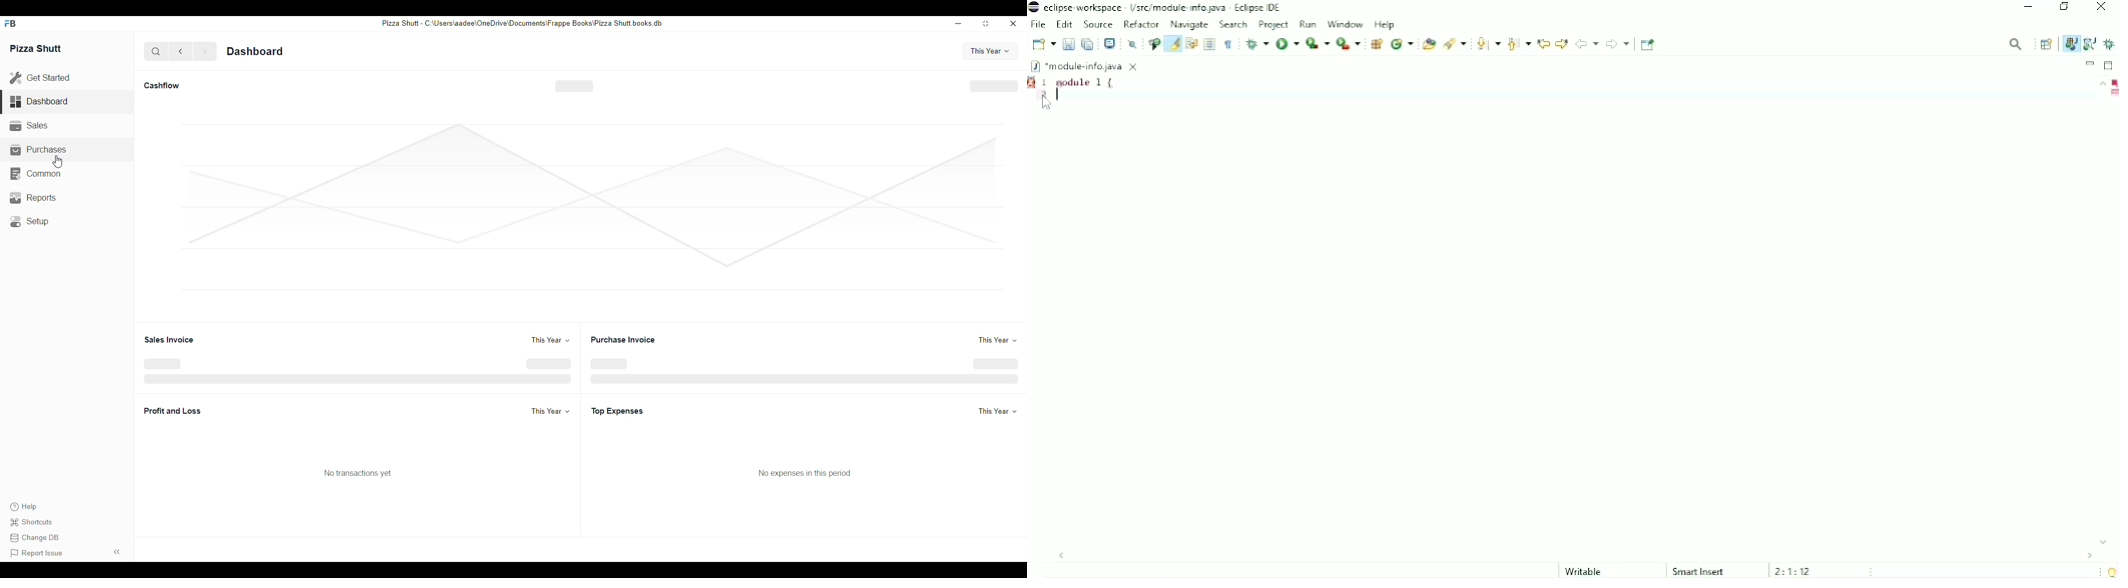  I want to click on This year, so click(992, 50).